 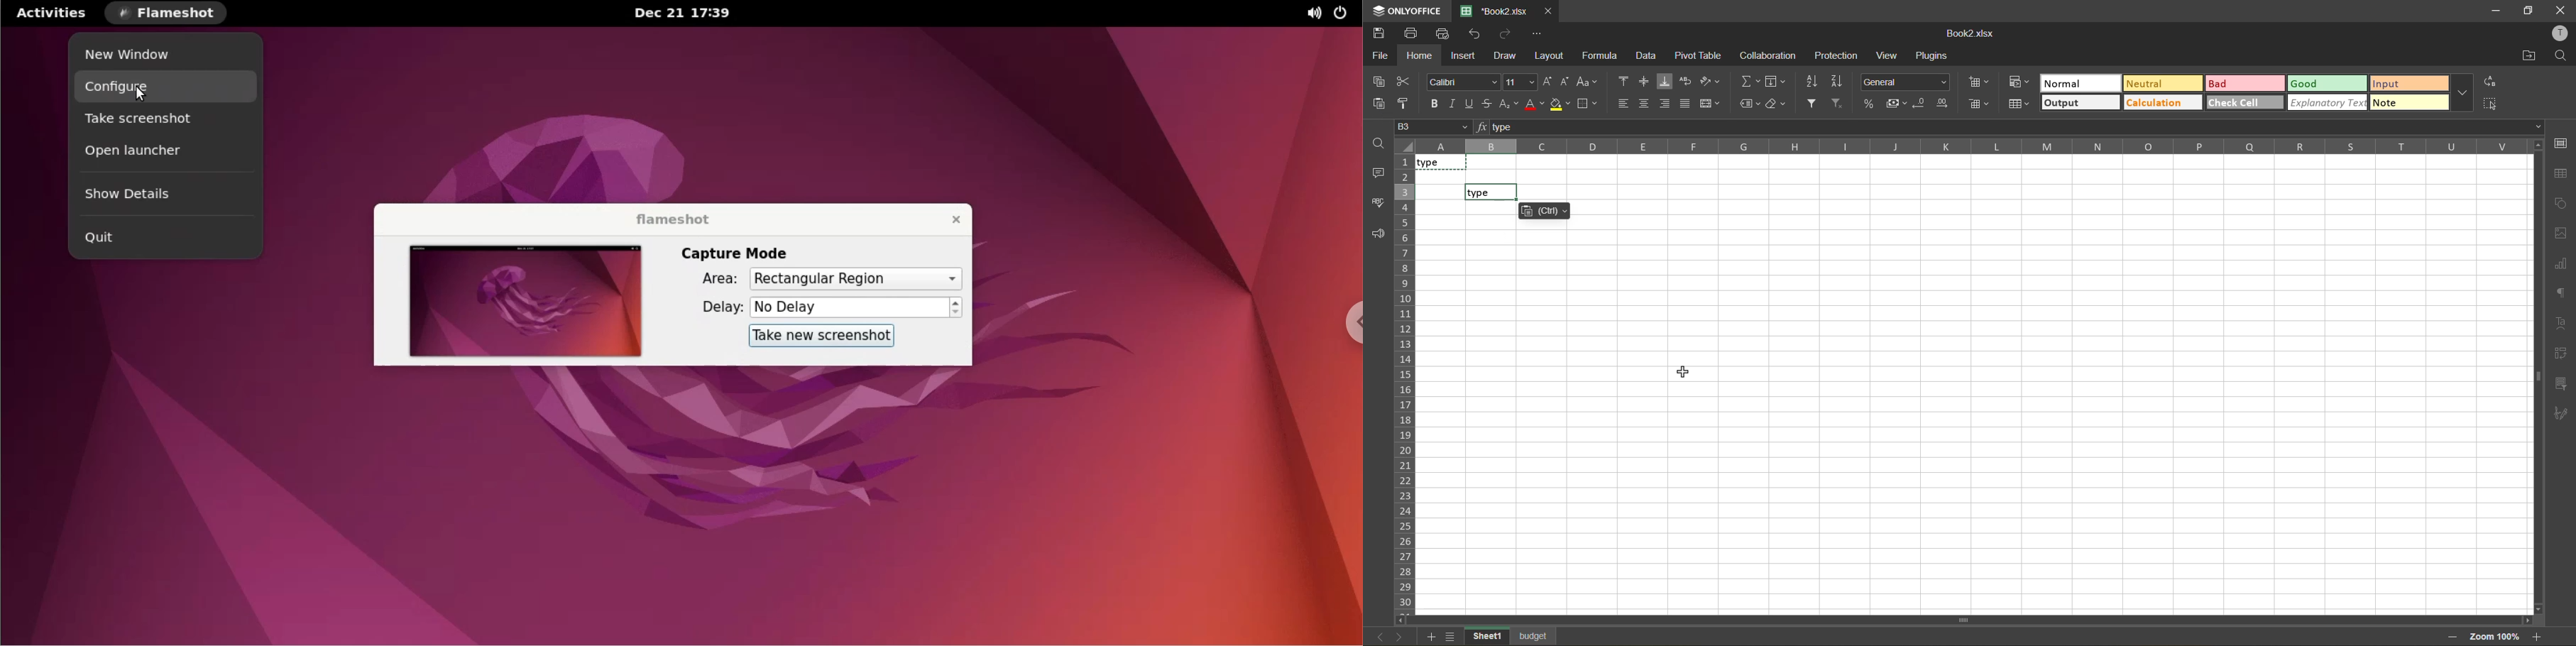 I want to click on Dropdown, so click(x=2542, y=126).